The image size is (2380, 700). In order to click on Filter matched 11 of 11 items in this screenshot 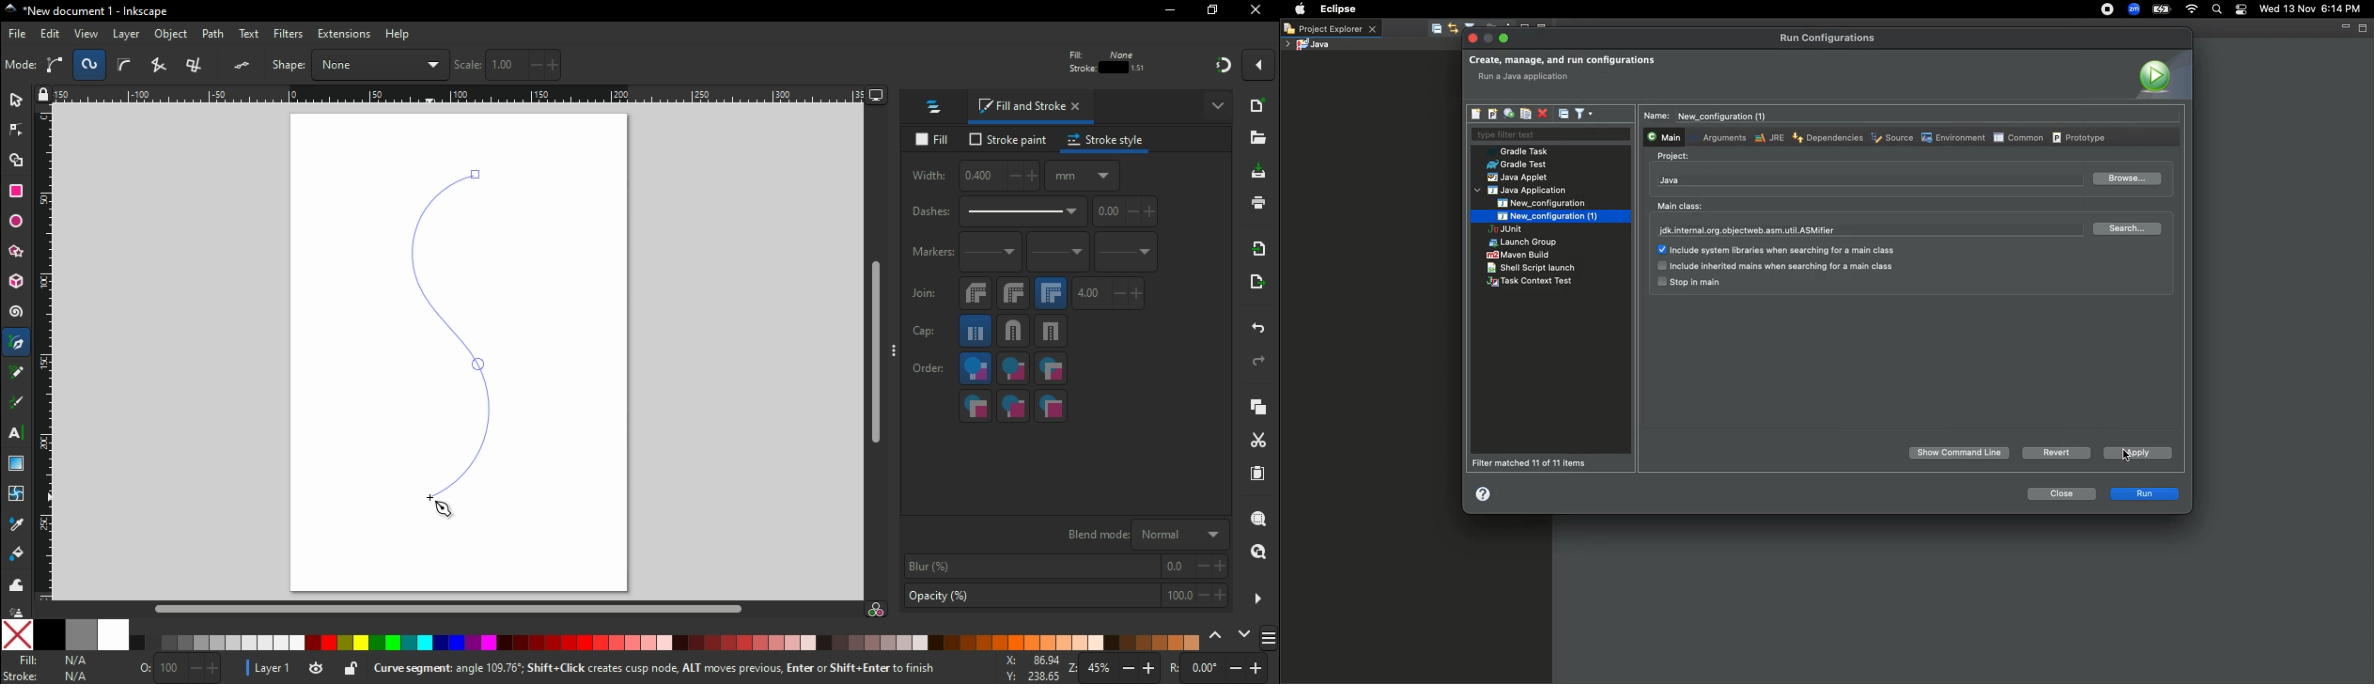, I will do `click(1534, 463)`.